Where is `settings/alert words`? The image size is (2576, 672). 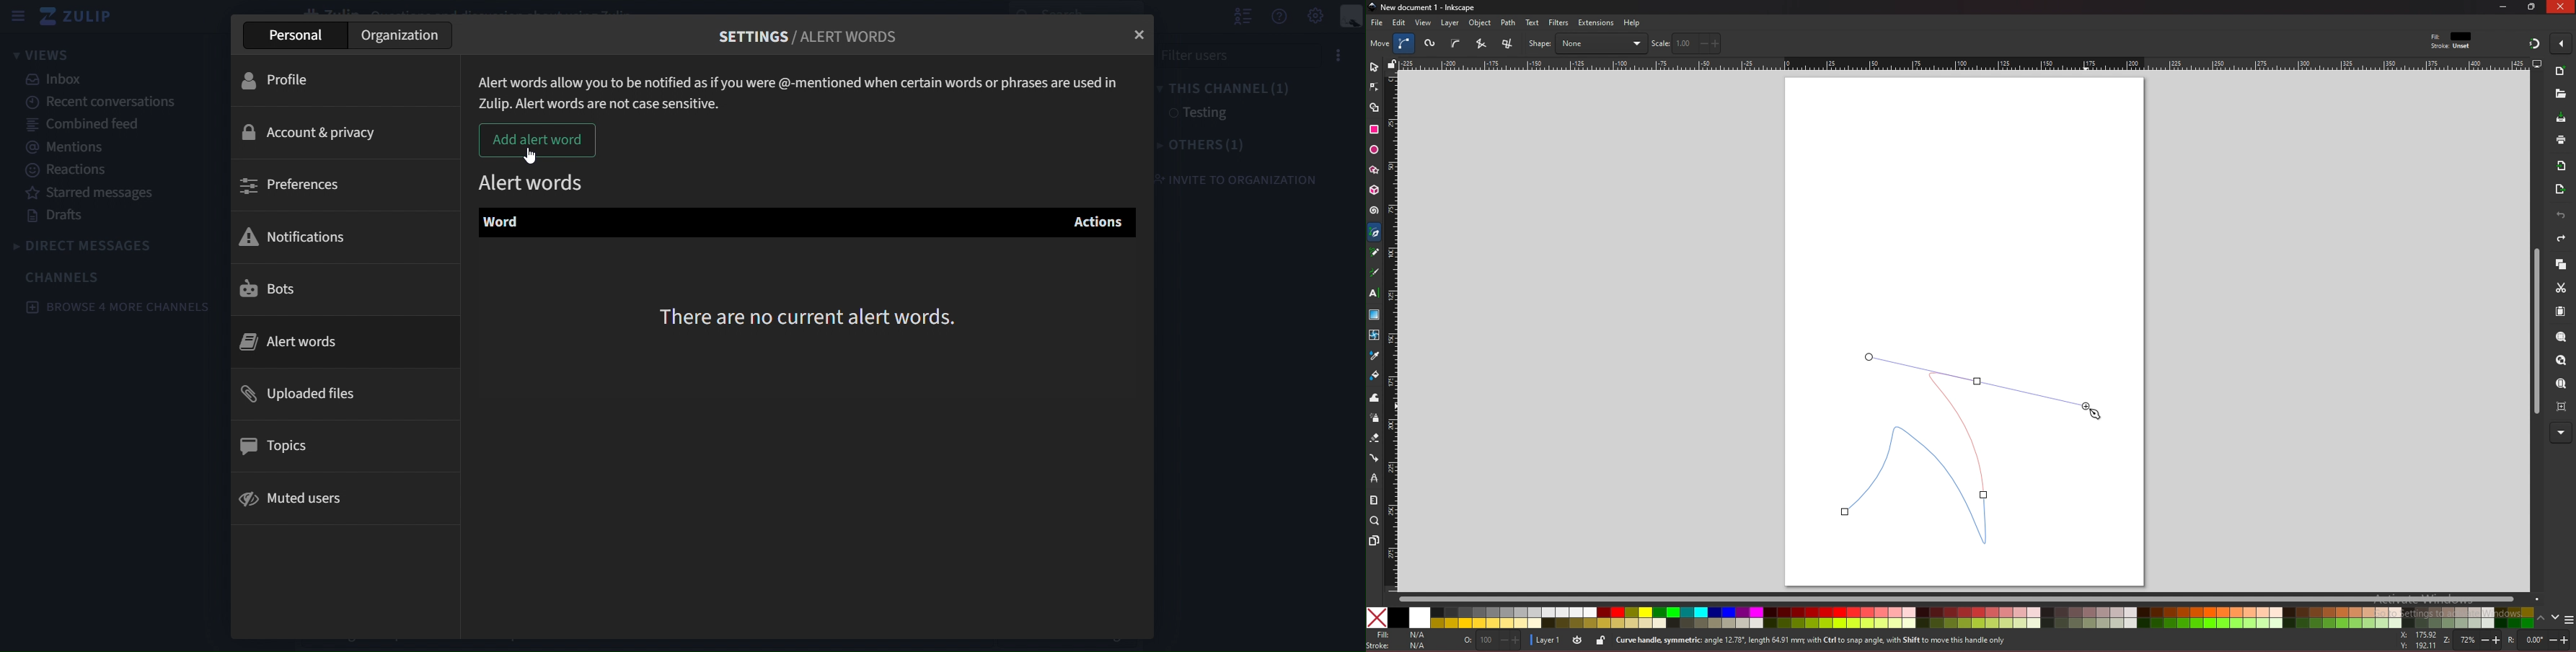
settings/alert words is located at coordinates (810, 34).